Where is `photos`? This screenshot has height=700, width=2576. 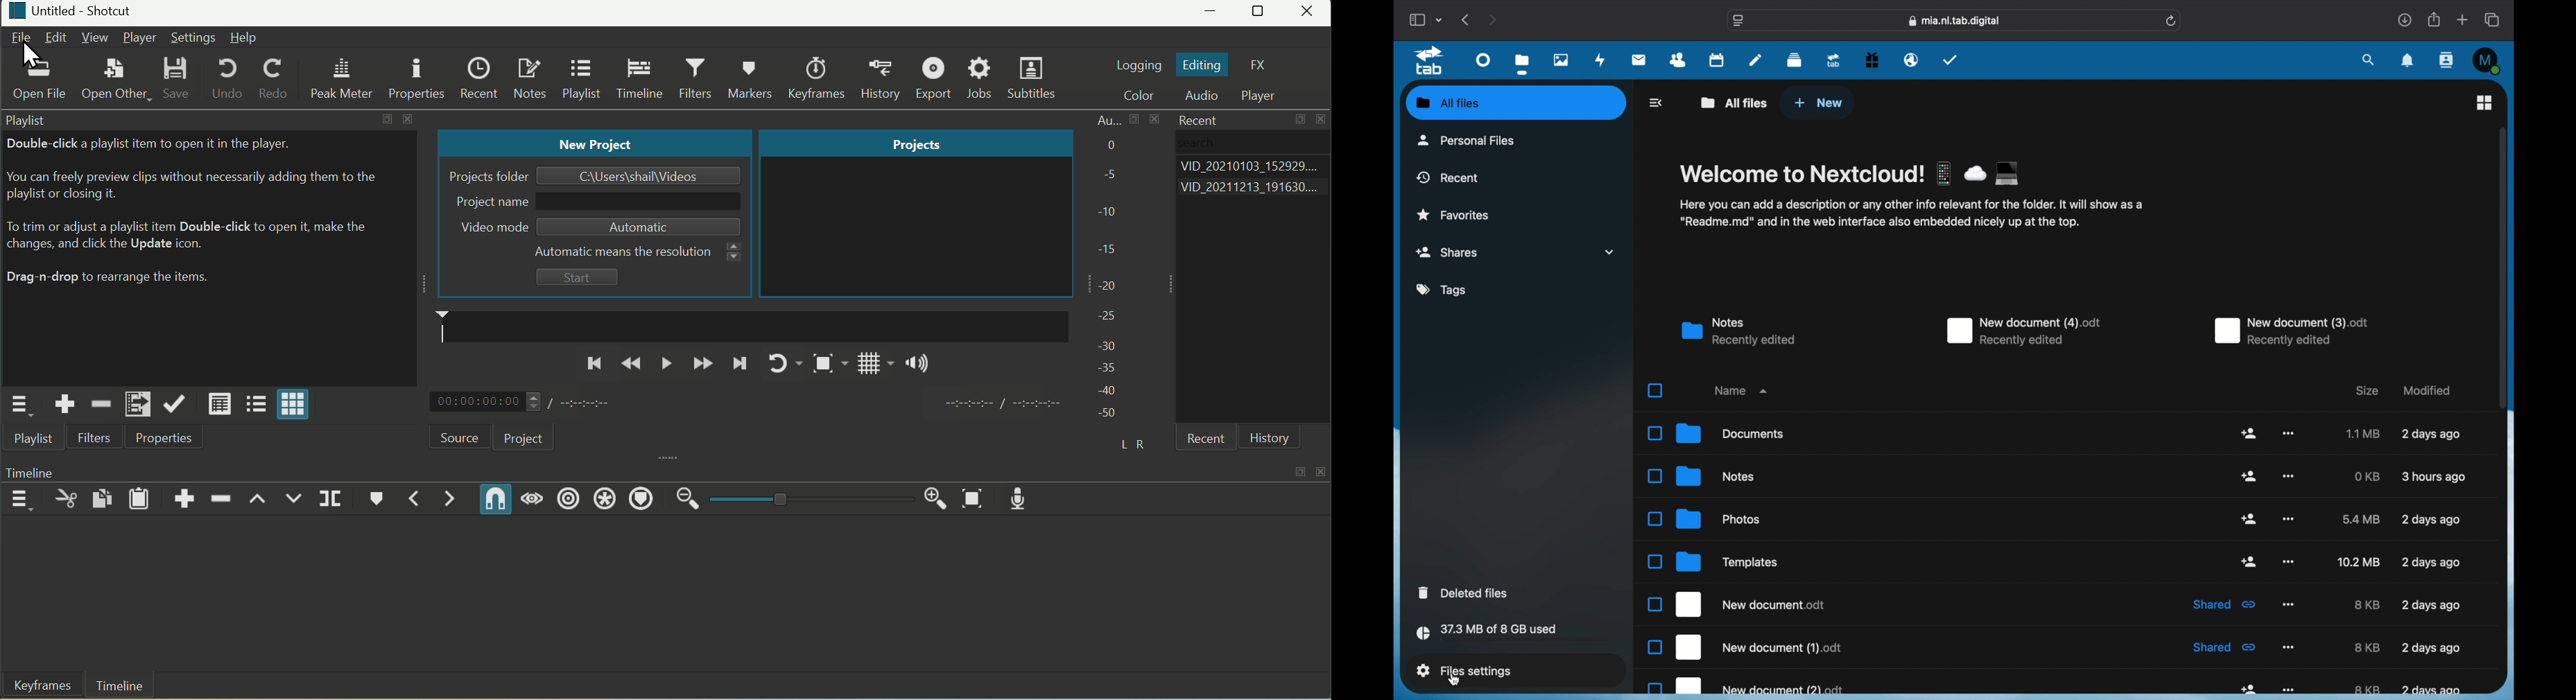
photos is located at coordinates (1562, 61).